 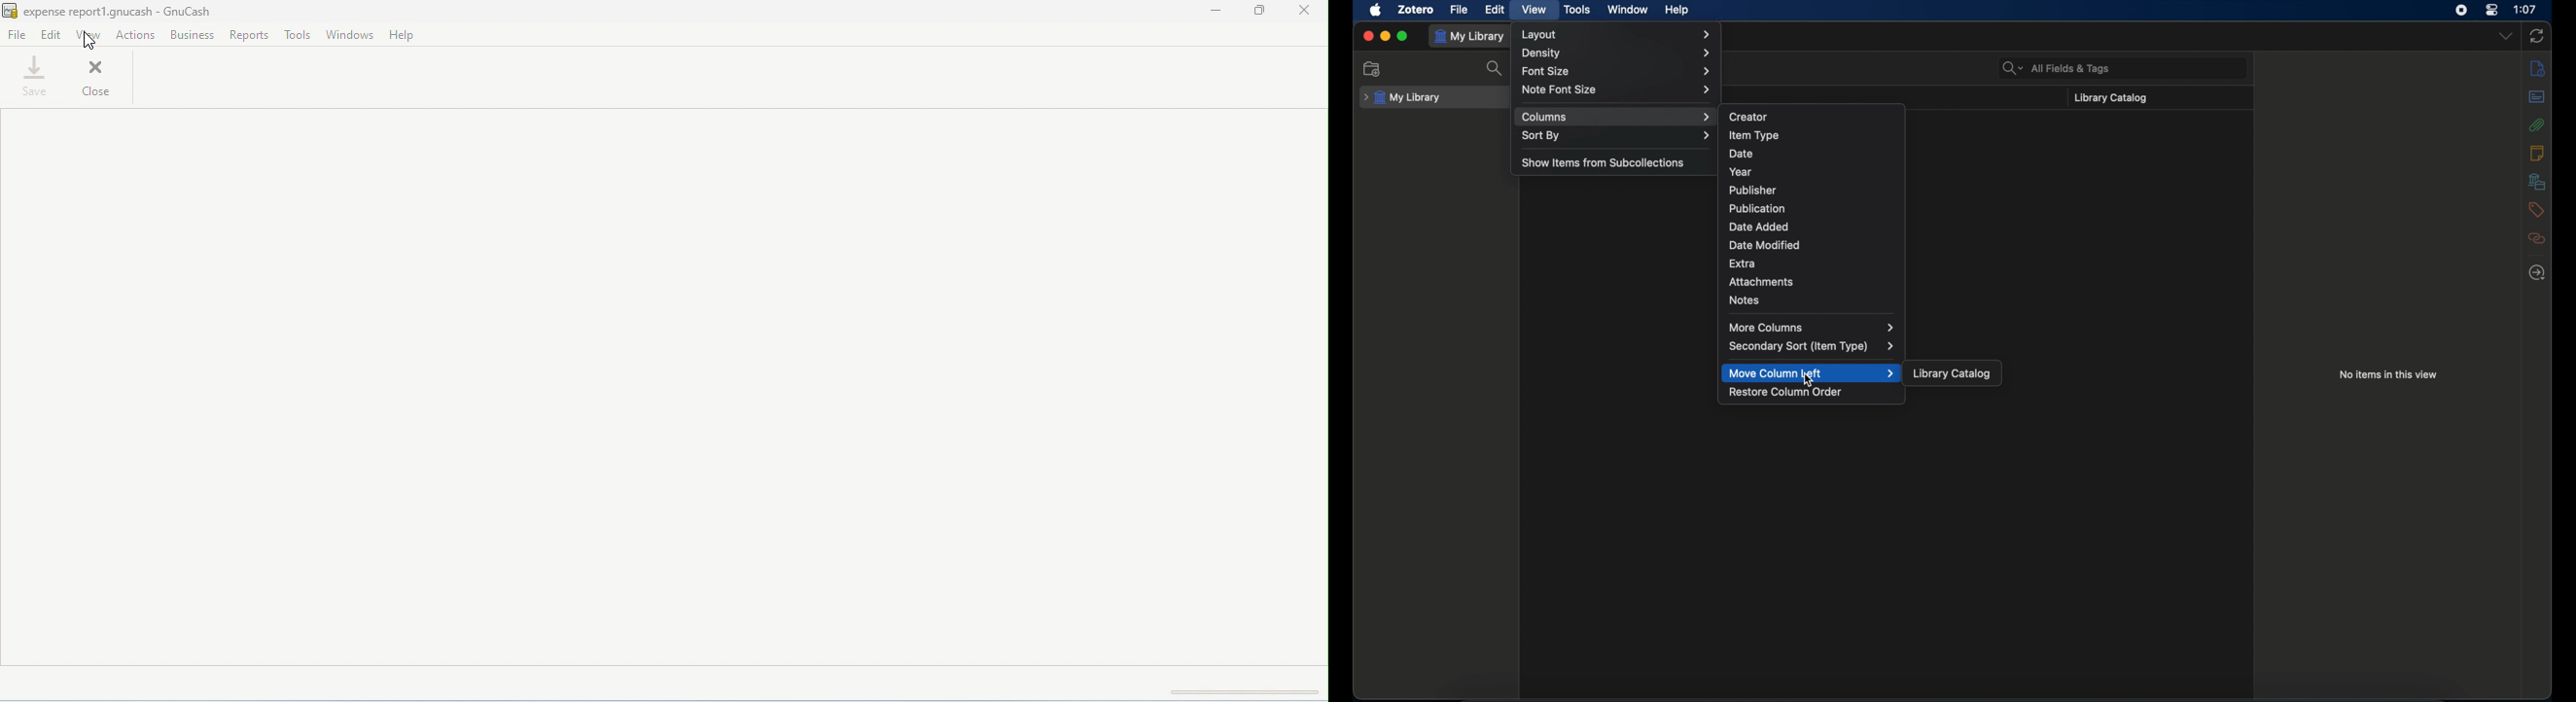 I want to click on related, so click(x=2538, y=238).